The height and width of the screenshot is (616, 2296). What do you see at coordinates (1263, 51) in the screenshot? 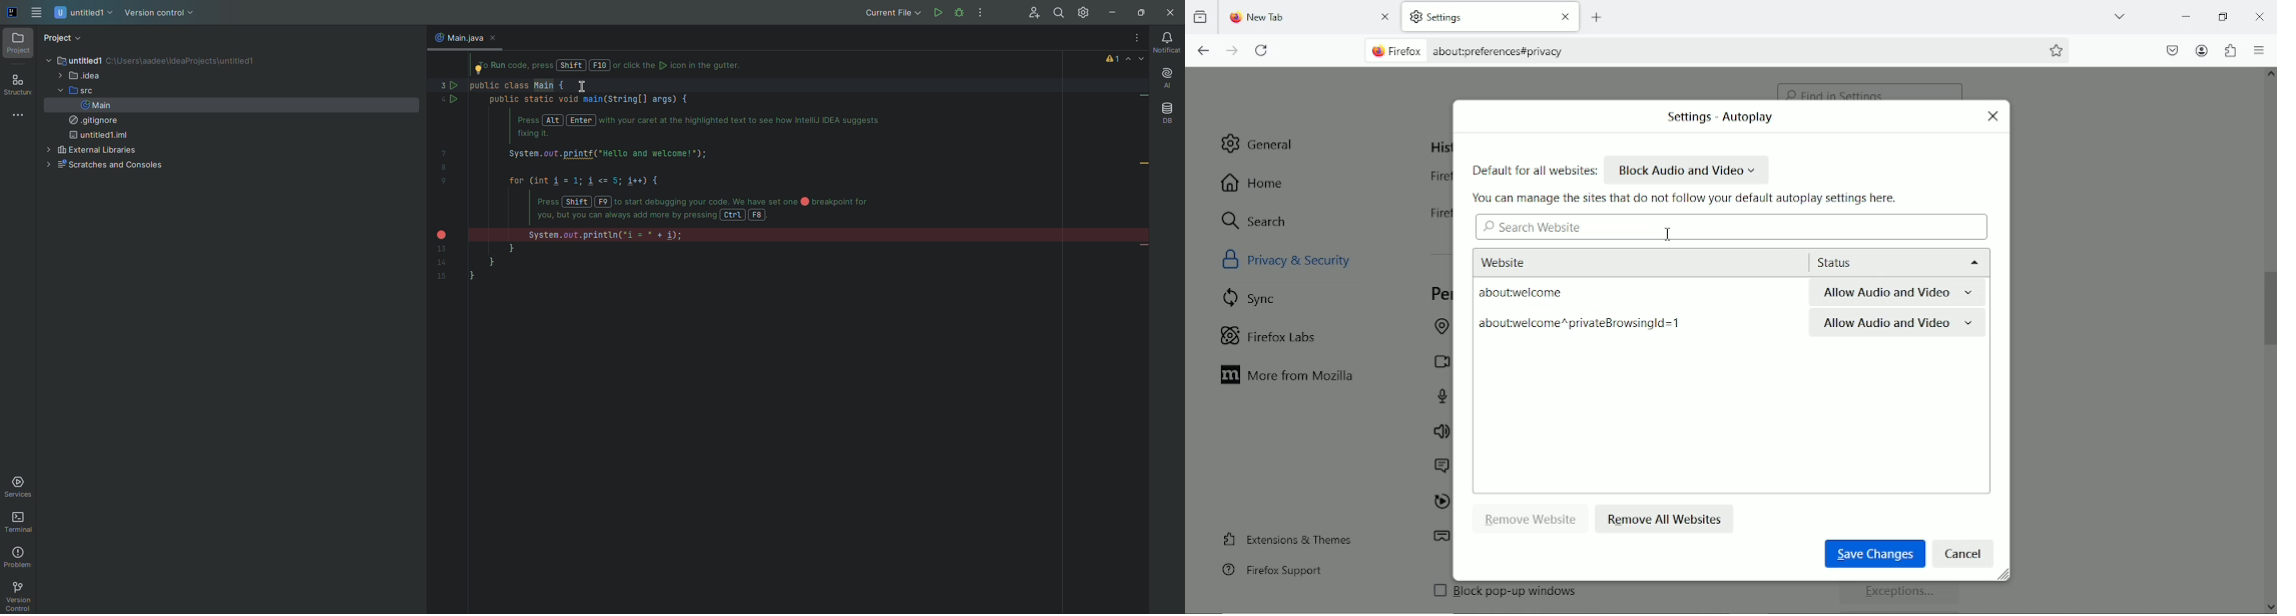
I see `reload current tab` at bounding box center [1263, 51].